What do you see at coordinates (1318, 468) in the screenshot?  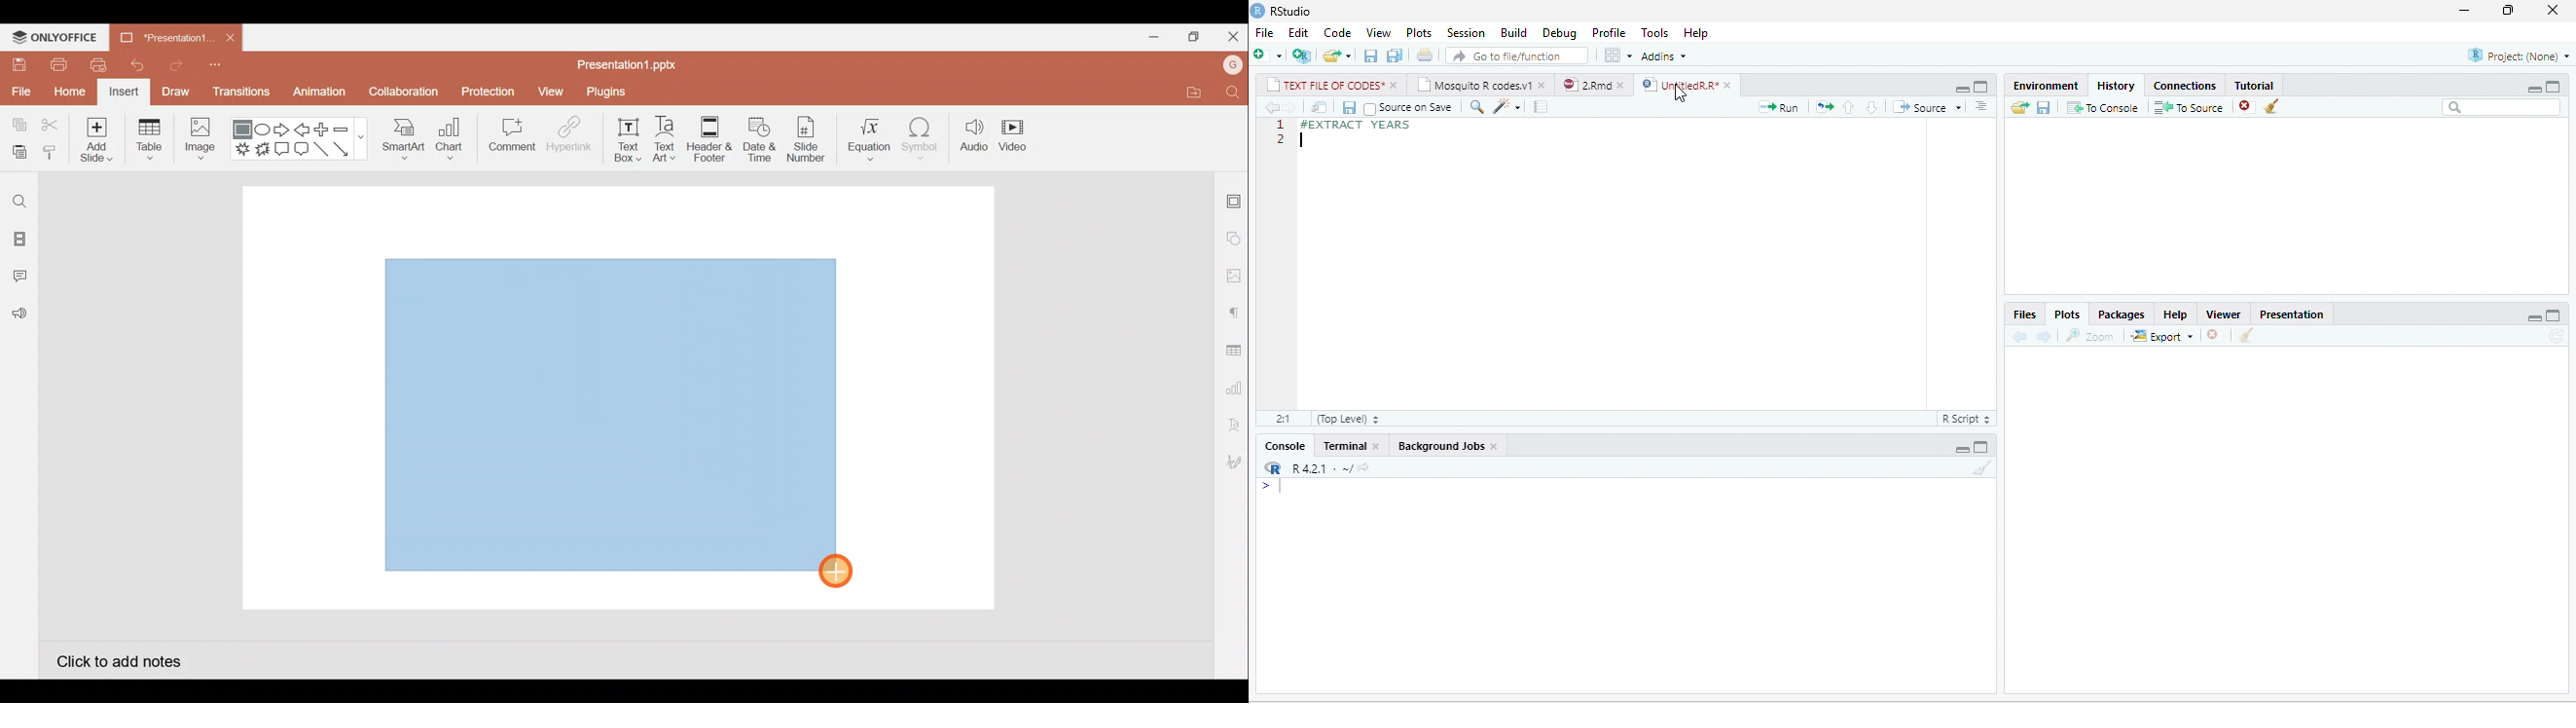 I see `R 4.2.1 .~/` at bounding box center [1318, 468].